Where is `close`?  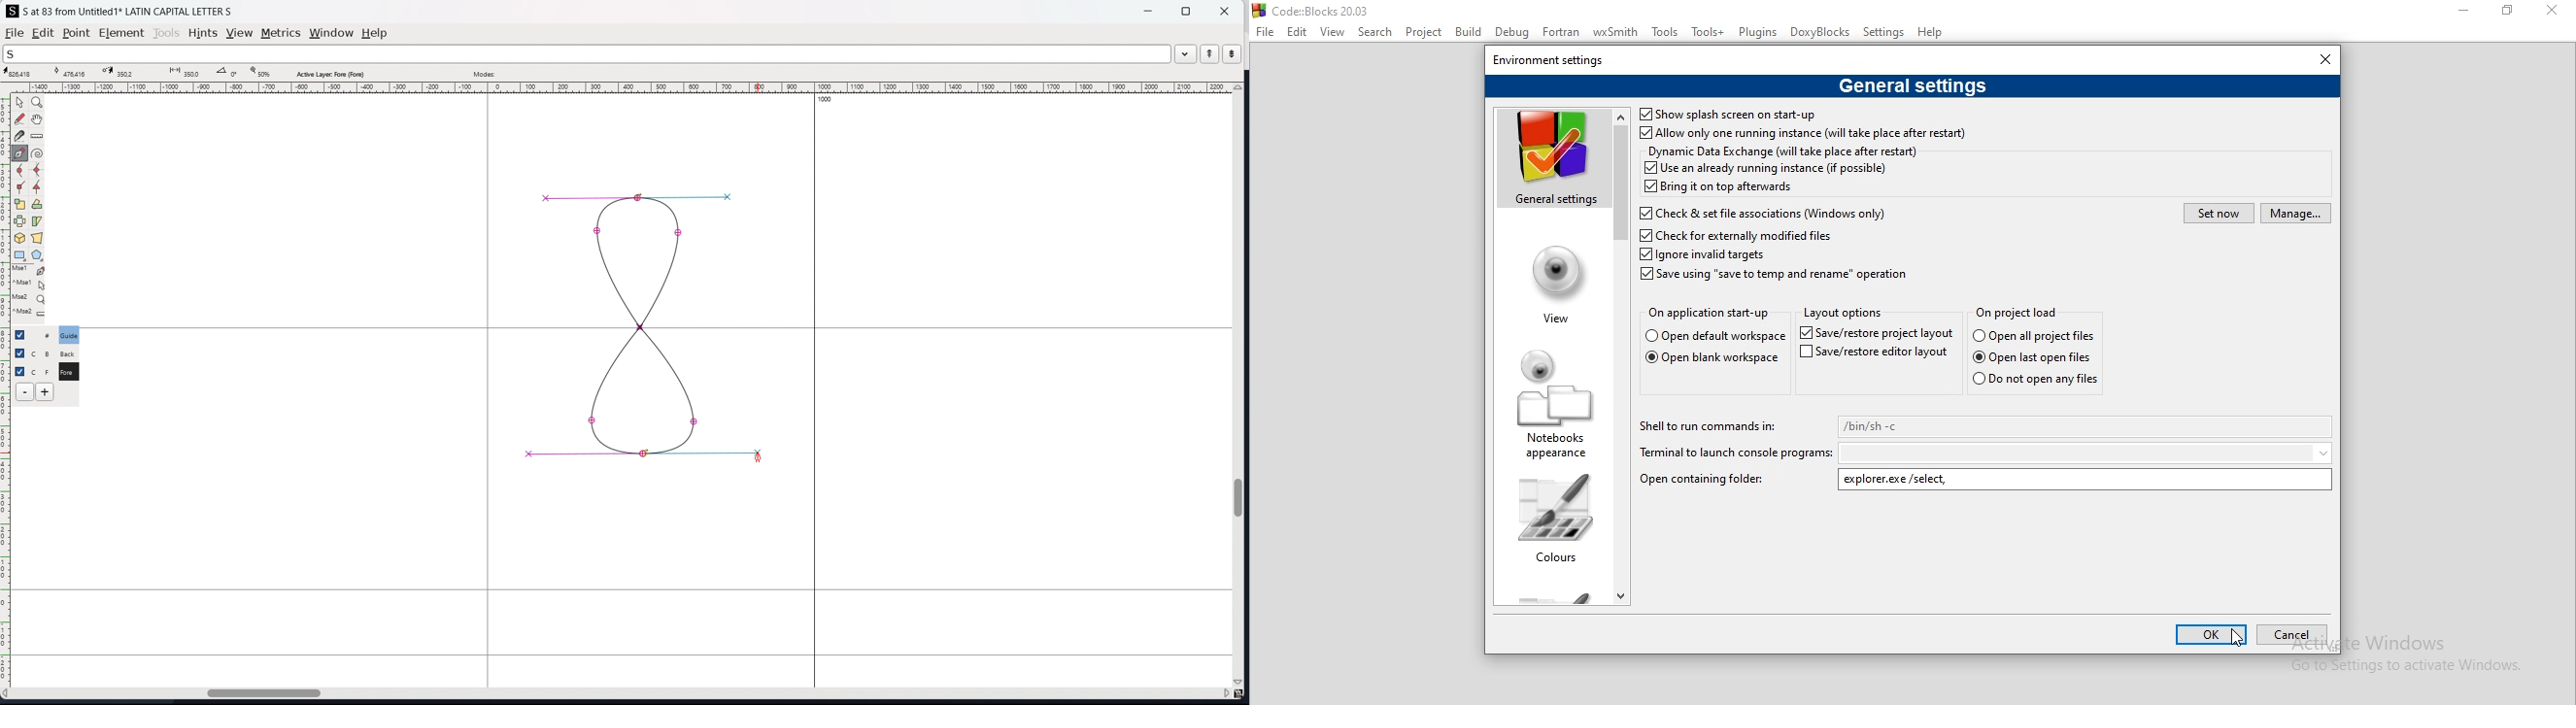 close is located at coordinates (1223, 10).